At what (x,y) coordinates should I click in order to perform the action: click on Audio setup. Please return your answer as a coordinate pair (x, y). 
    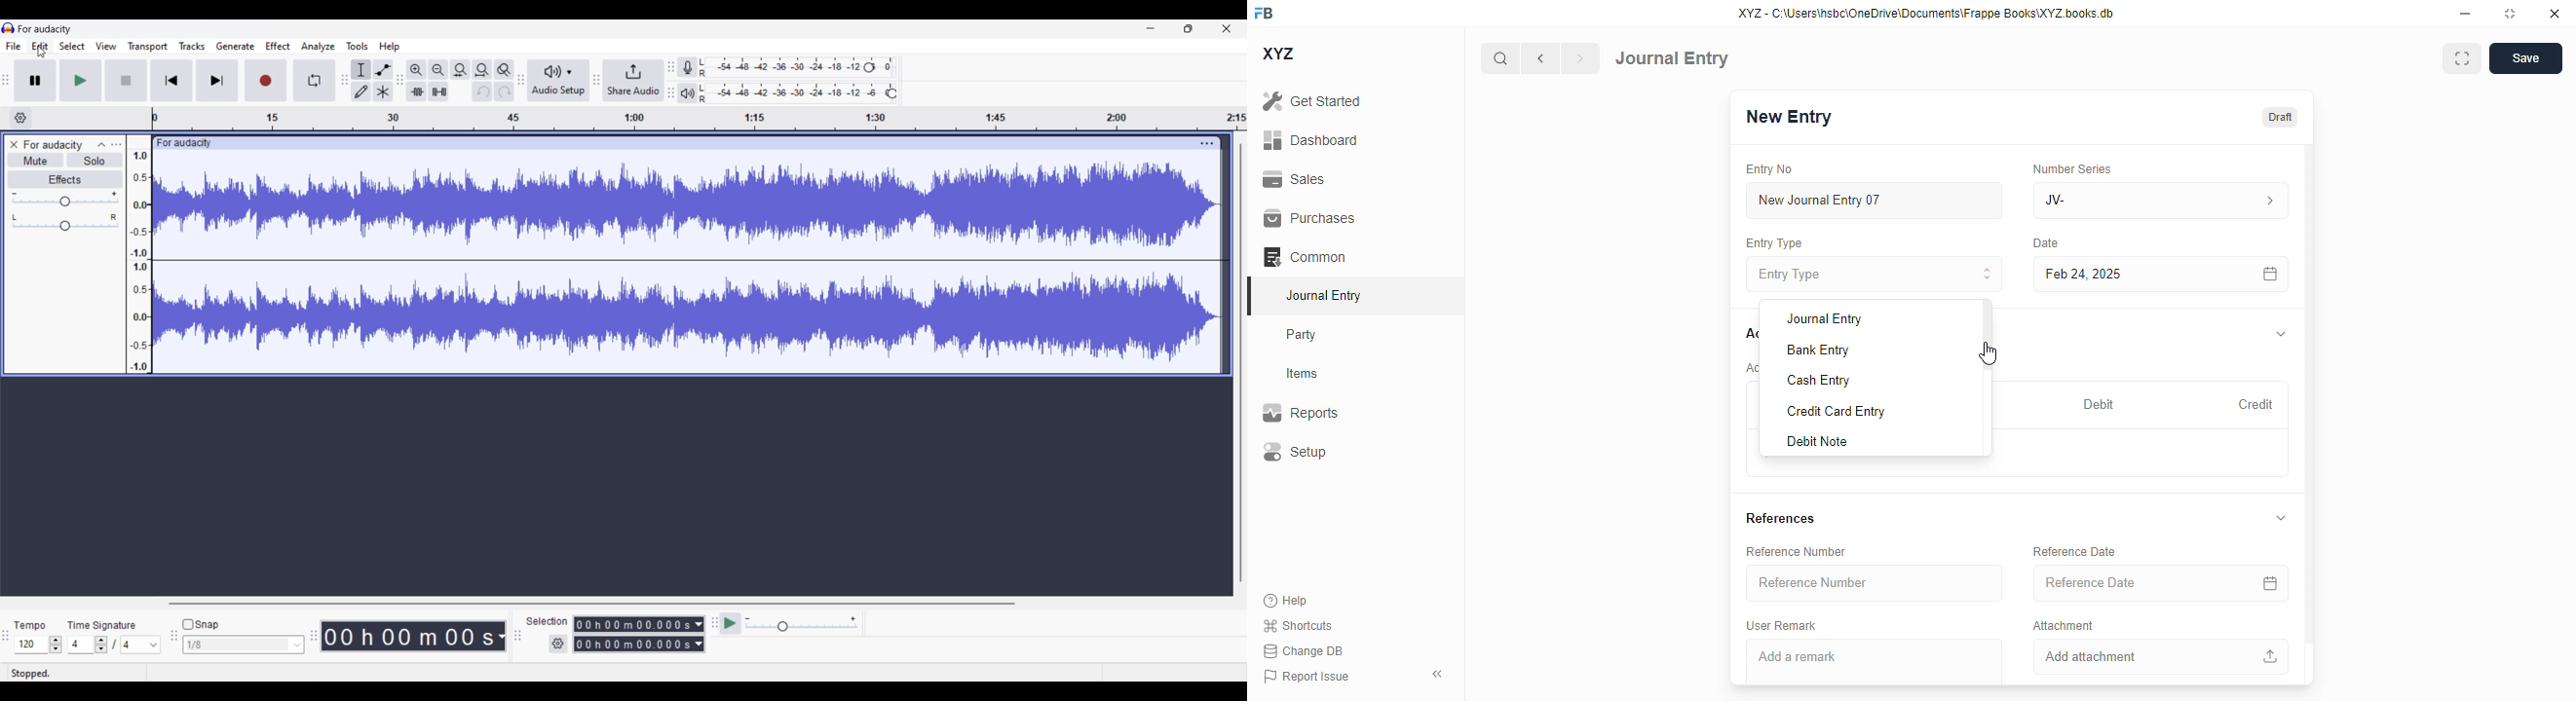
    Looking at the image, I should click on (559, 80).